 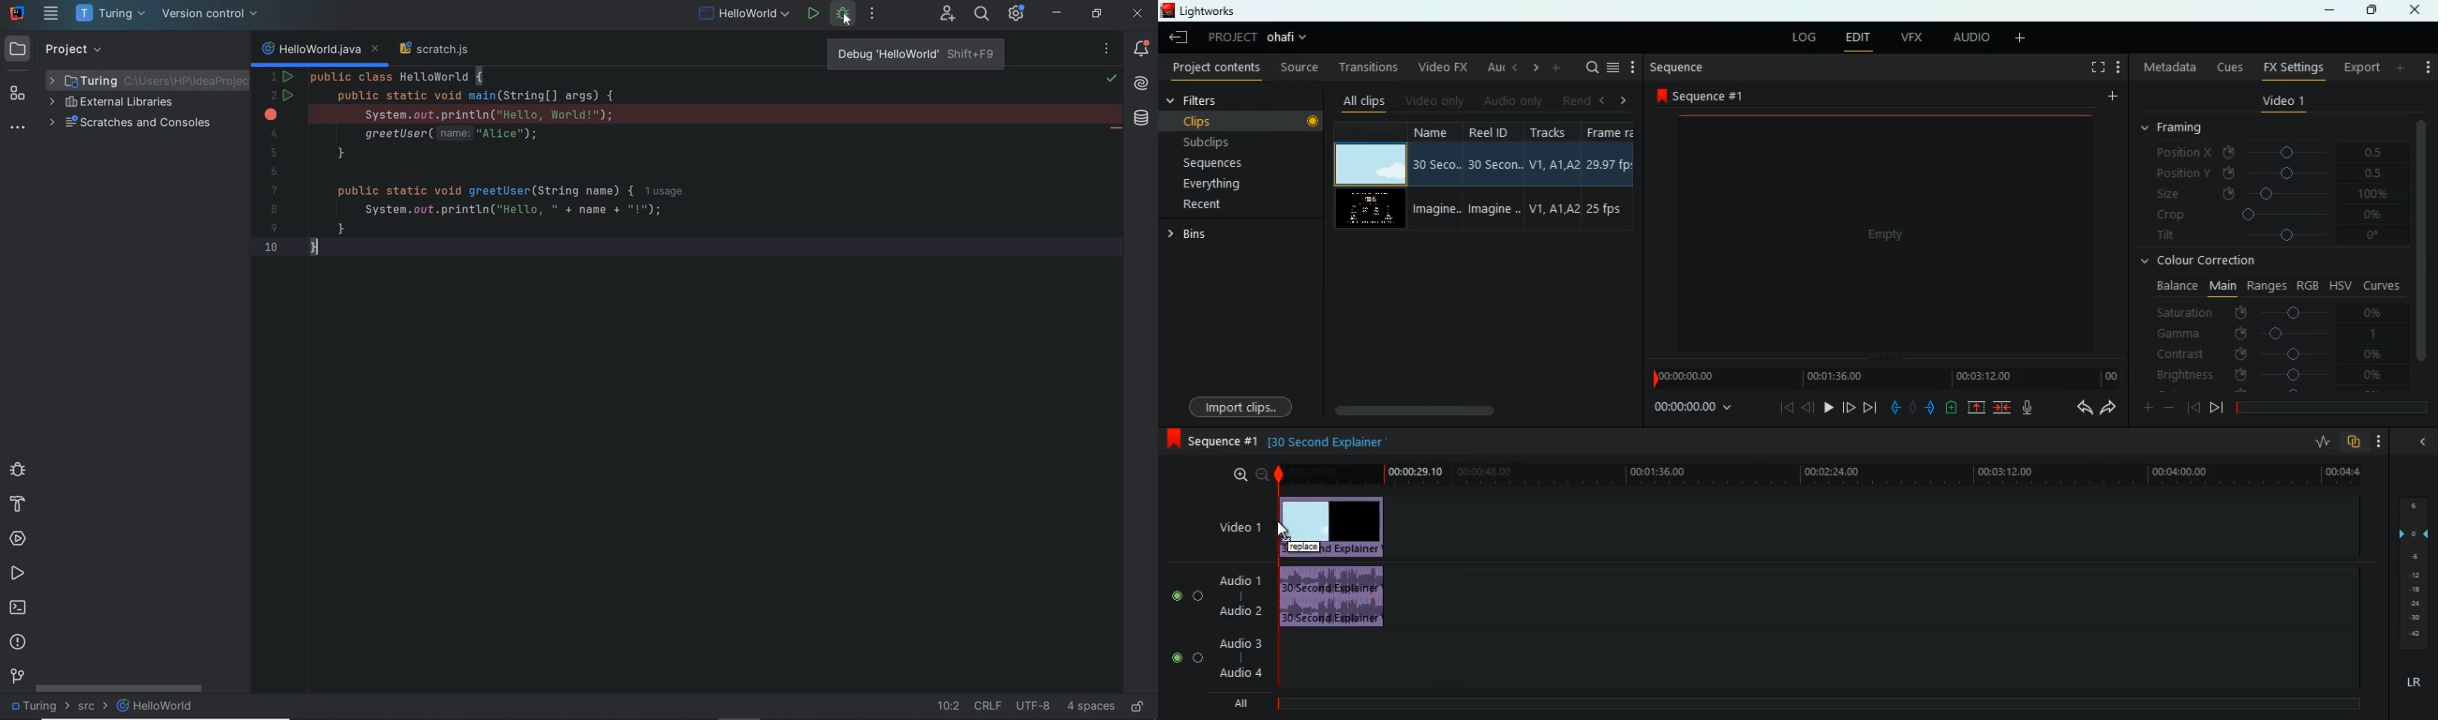 I want to click on file name, so click(x=744, y=15).